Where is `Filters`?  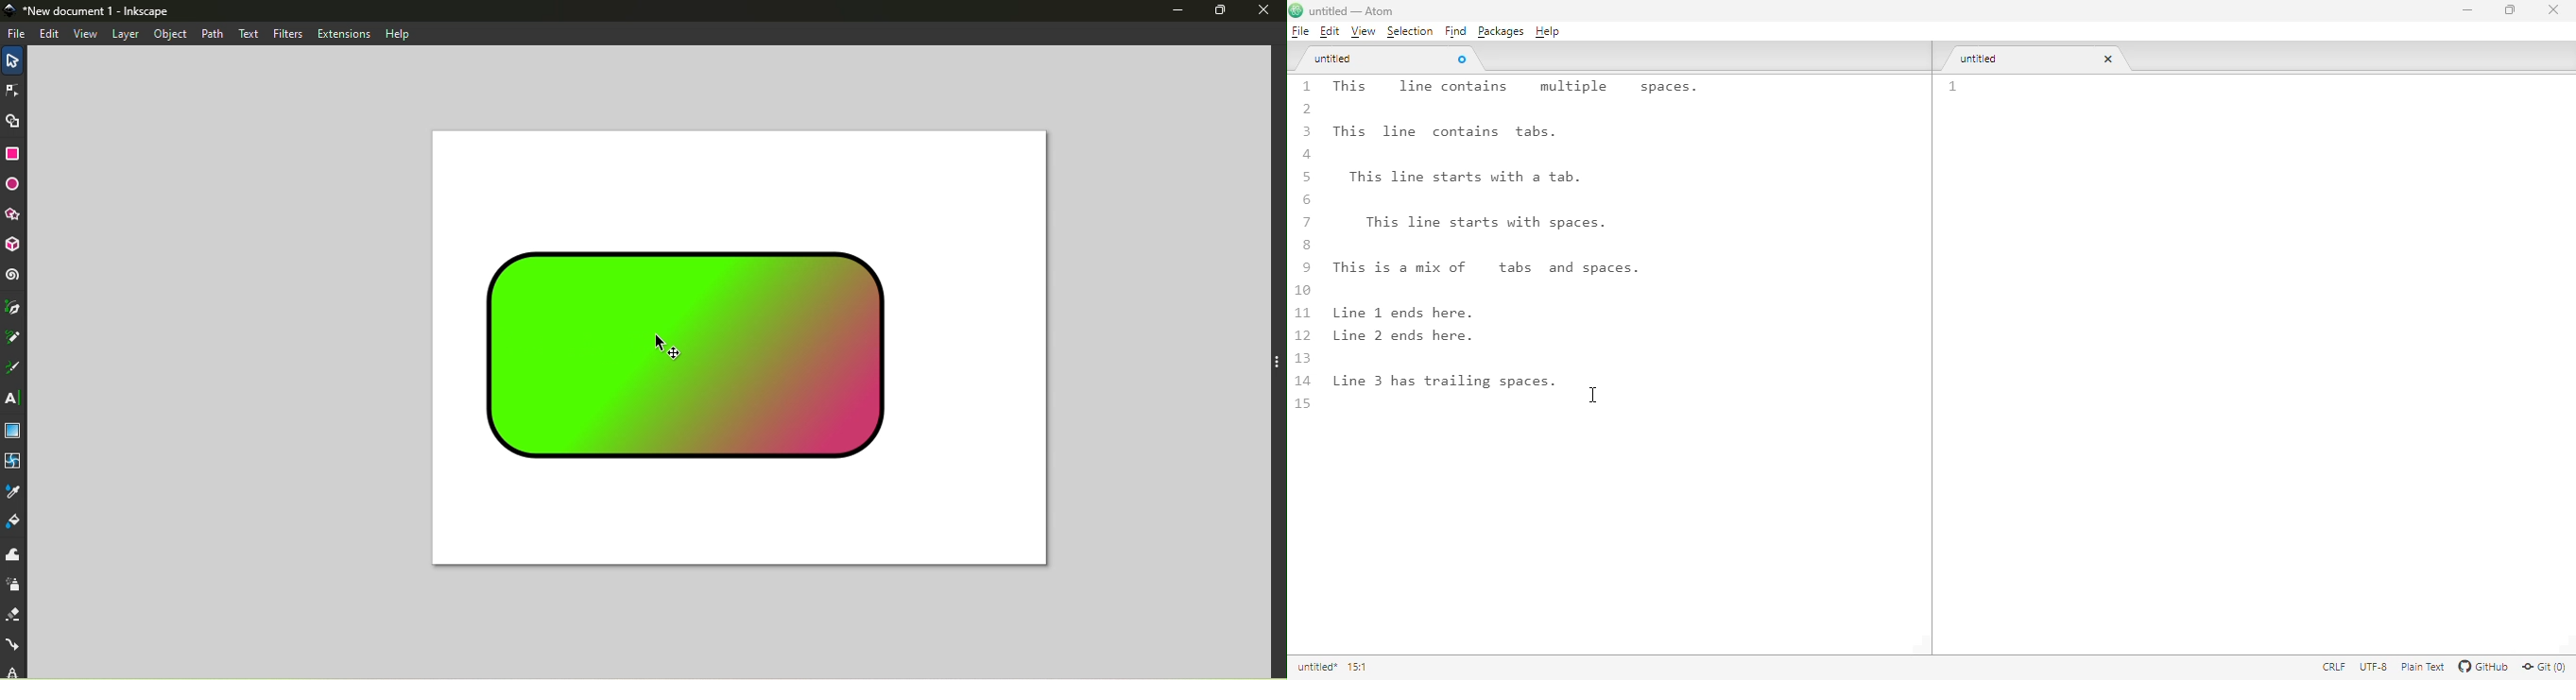 Filters is located at coordinates (283, 33).